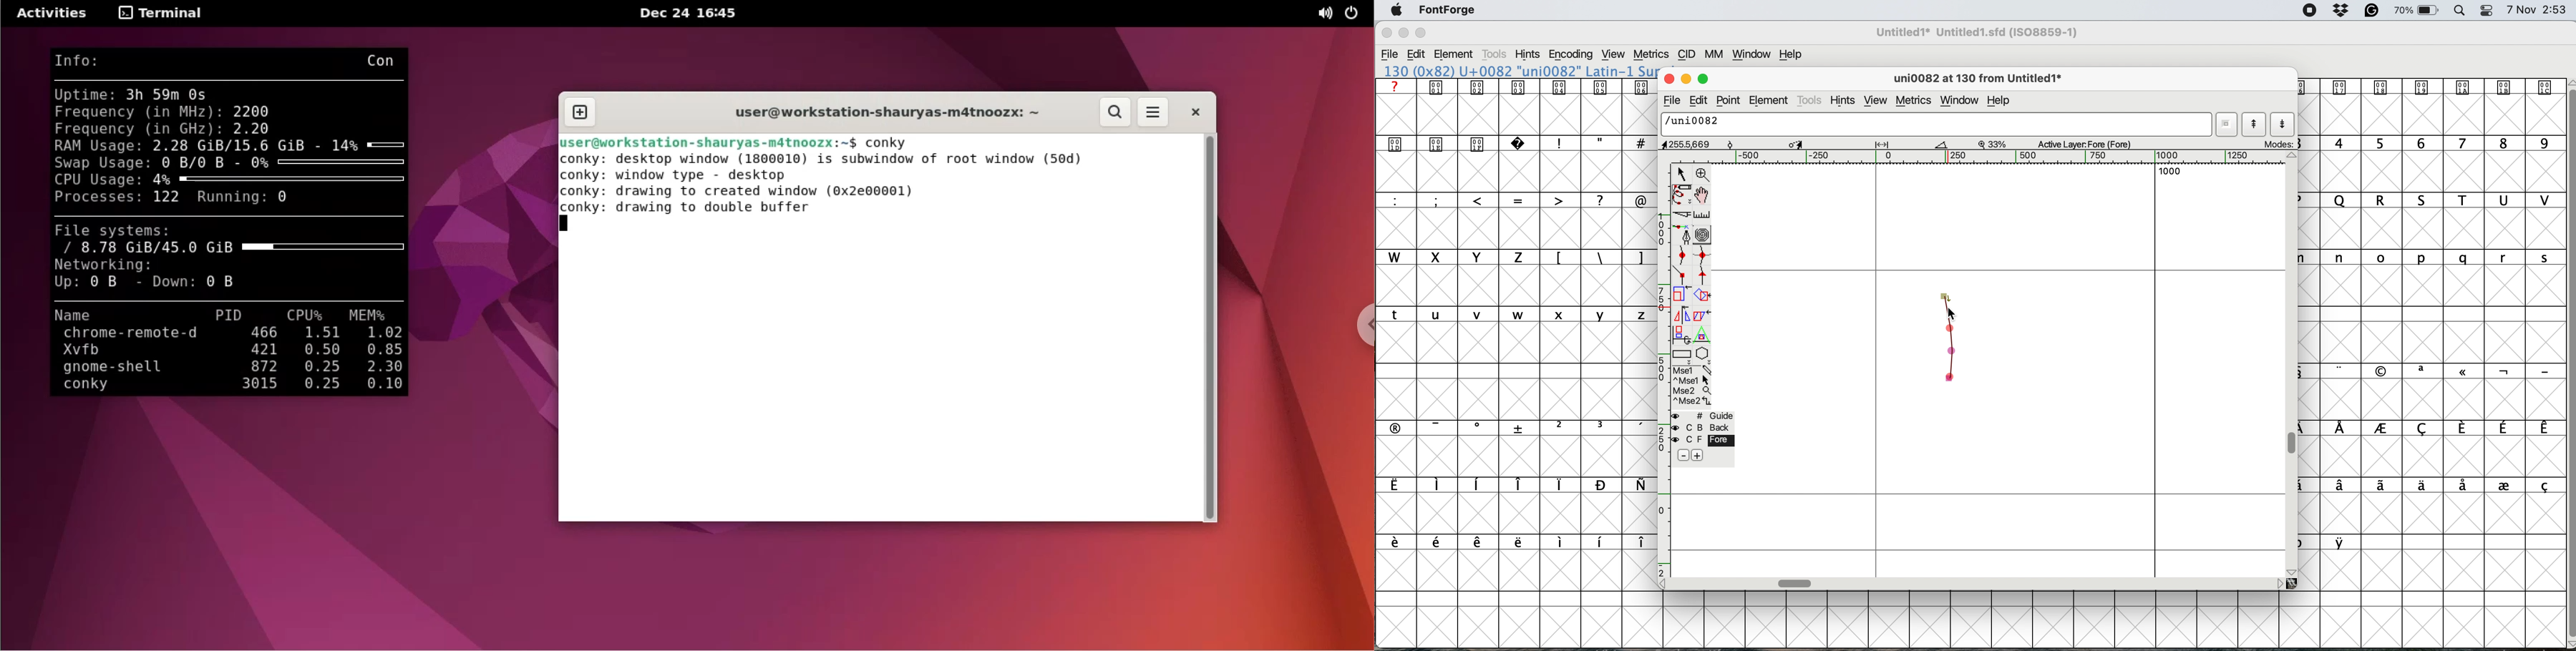 This screenshot has height=672, width=2576. I want to click on cid, so click(1688, 55).